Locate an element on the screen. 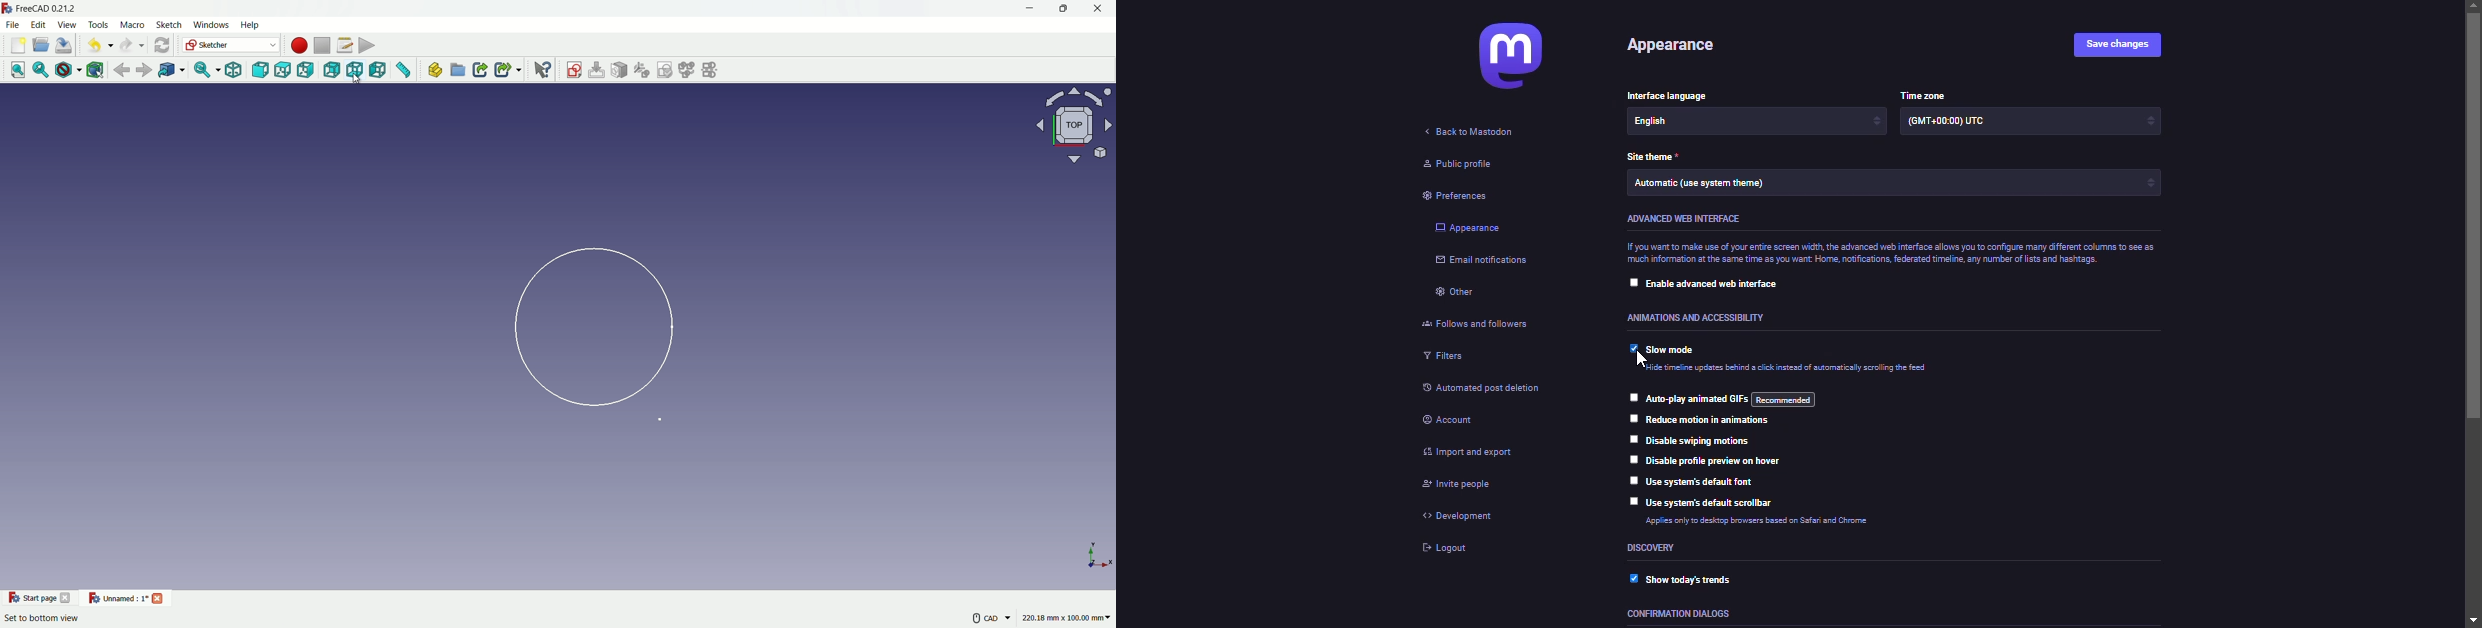 The width and height of the screenshot is (2492, 644). theme is located at coordinates (1660, 157).